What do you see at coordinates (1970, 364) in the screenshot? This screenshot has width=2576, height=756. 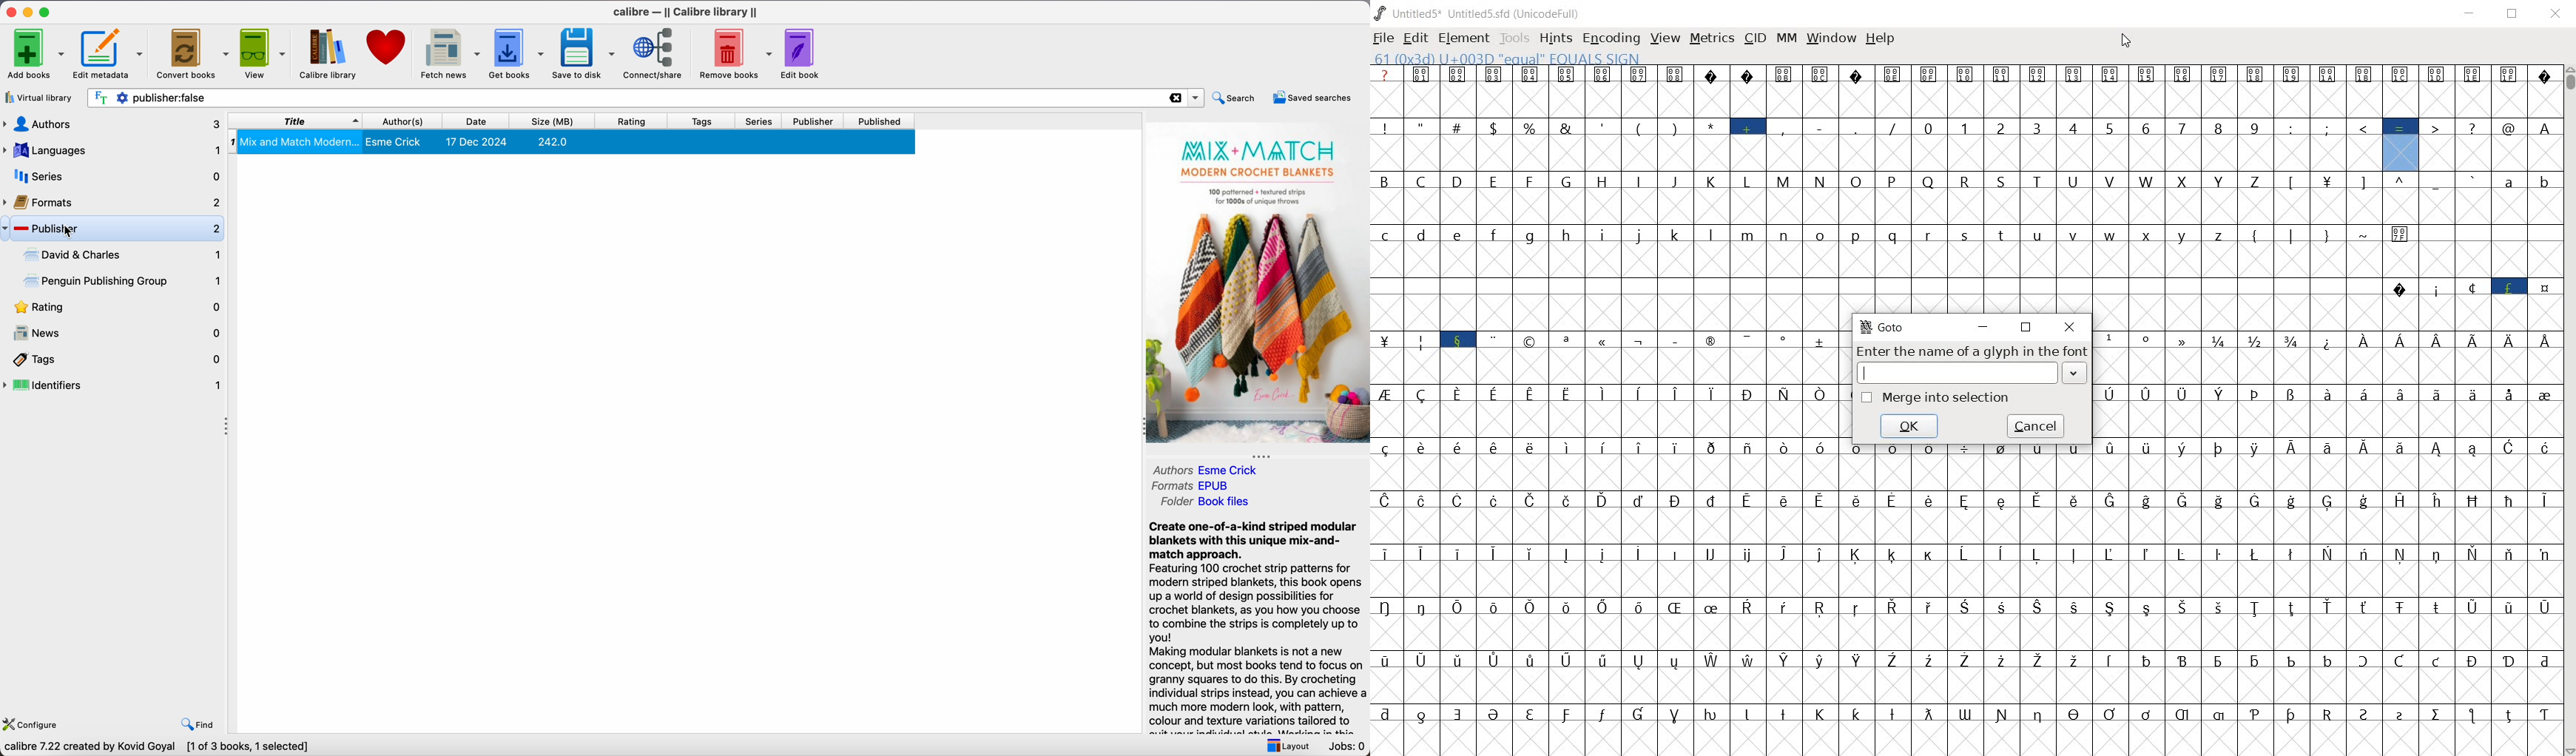 I see `Enter the name of a glyph in the font` at bounding box center [1970, 364].